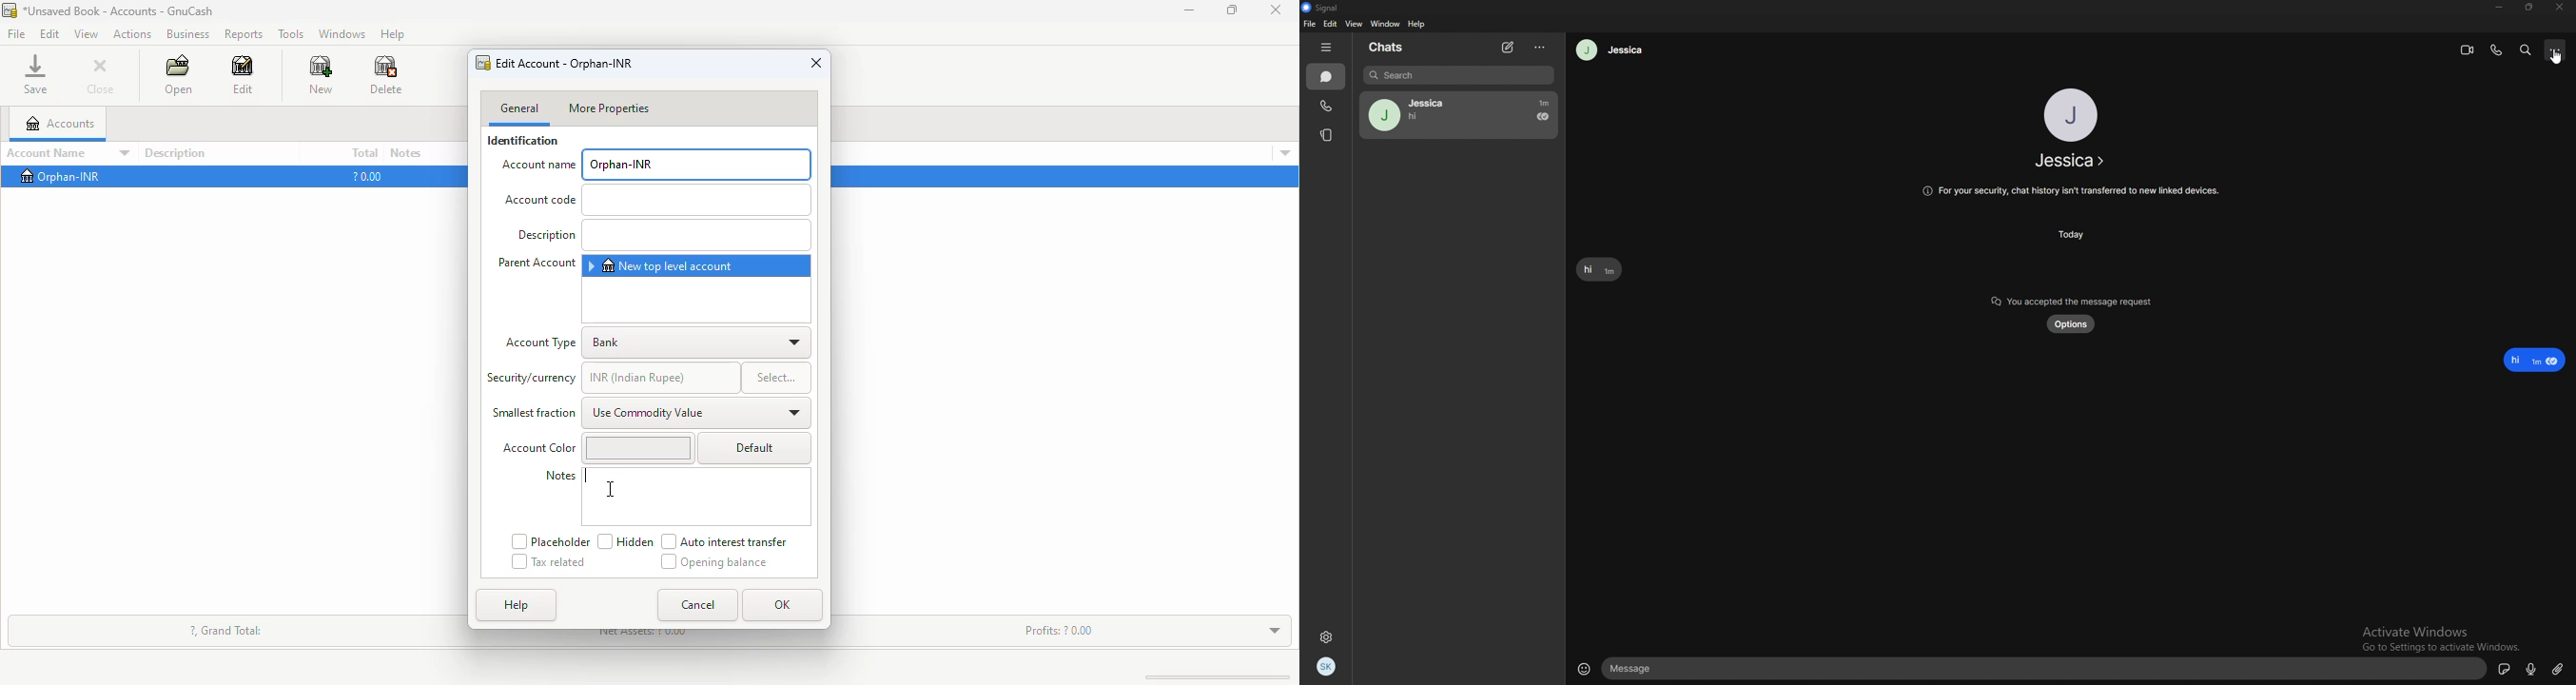 Image resolution: width=2576 pixels, height=700 pixels. What do you see at coordinates (2072, 297) in the screenshot?
I see `@ You accepted the message request` at bounding box center [2072, 297].